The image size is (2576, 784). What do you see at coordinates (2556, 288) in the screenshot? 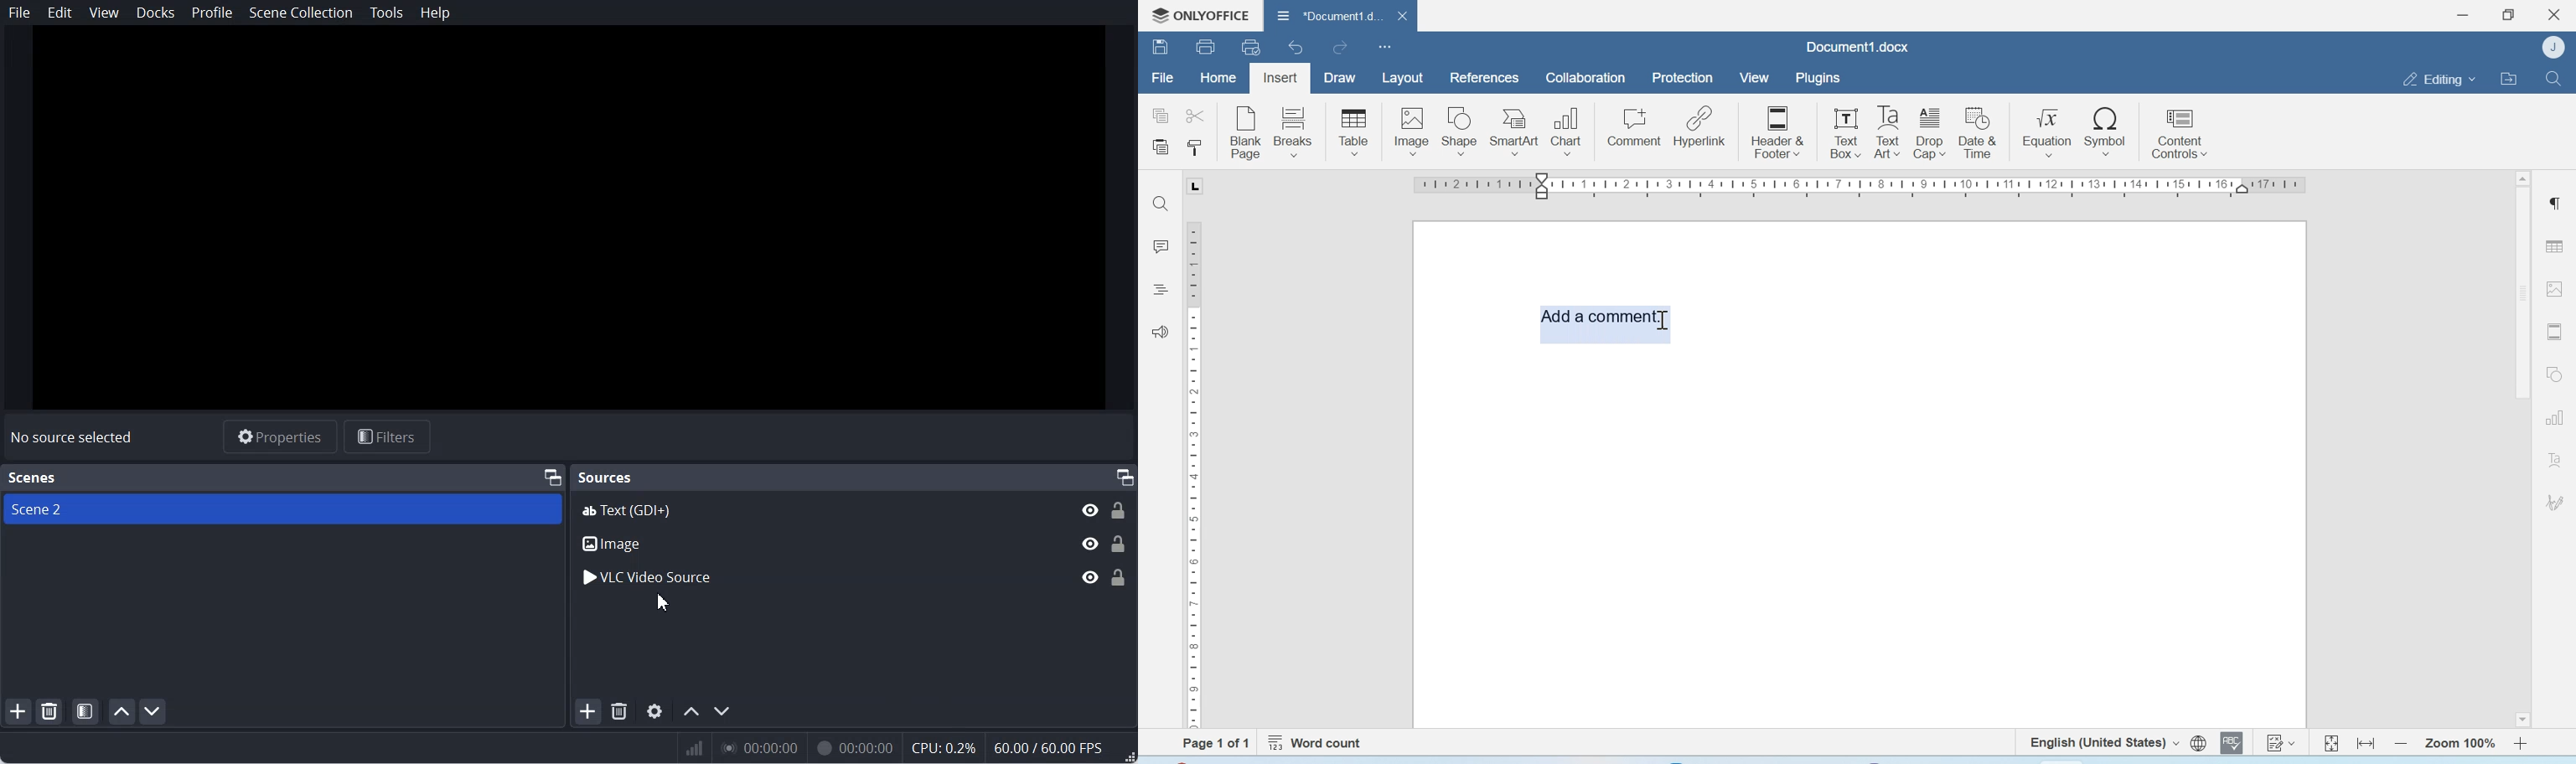
I see `Image` at bounding box center [2556, 288].